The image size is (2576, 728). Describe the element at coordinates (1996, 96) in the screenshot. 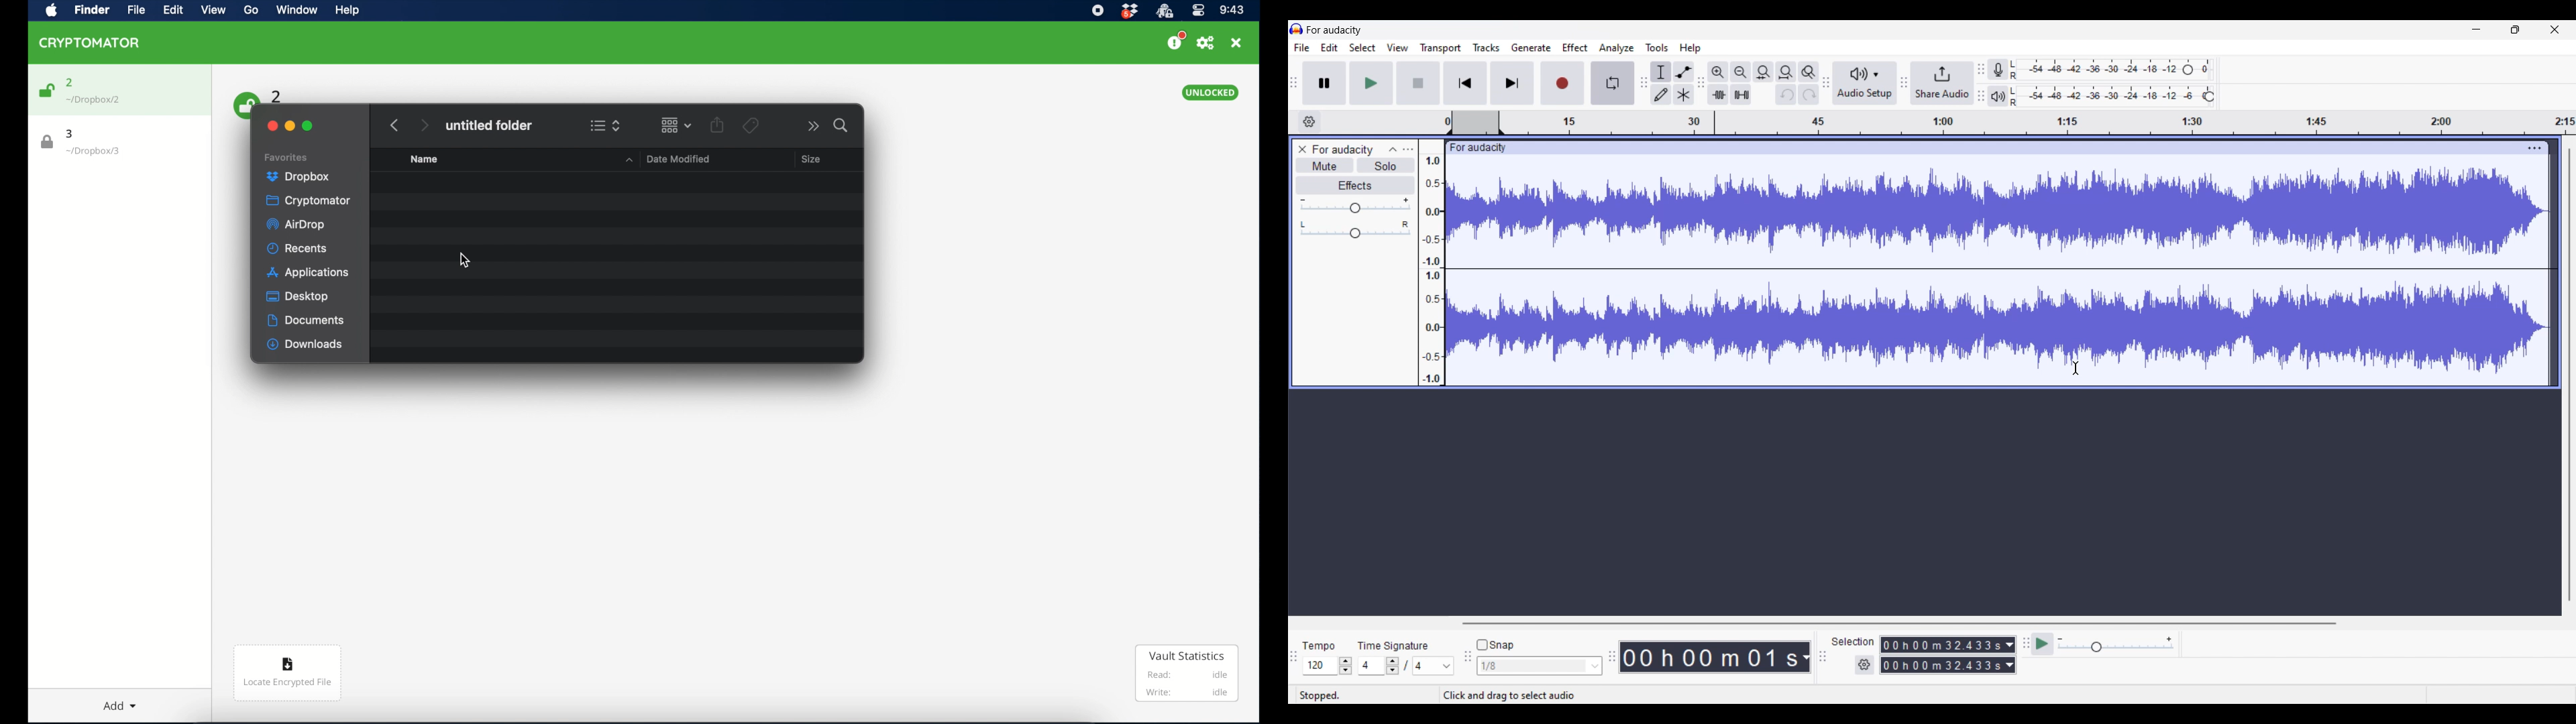

I see `Playback meter` at that location.